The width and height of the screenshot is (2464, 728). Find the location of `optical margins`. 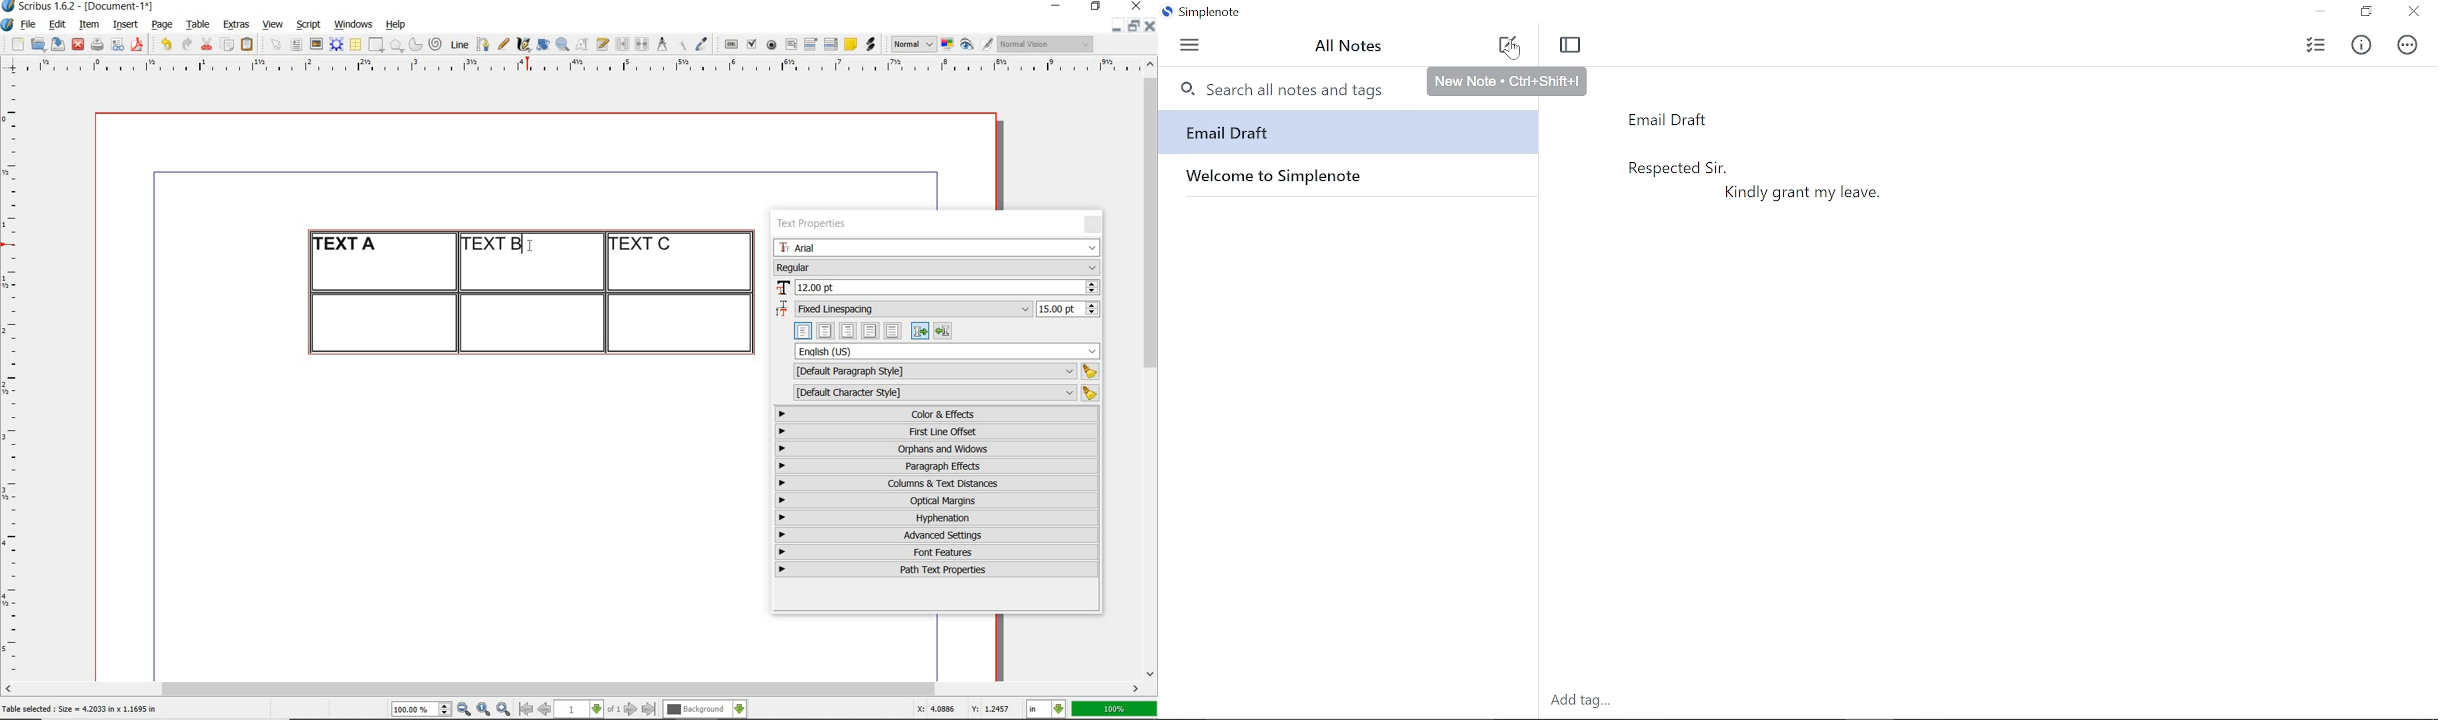

optical margins is located at coordinates (938, 501).